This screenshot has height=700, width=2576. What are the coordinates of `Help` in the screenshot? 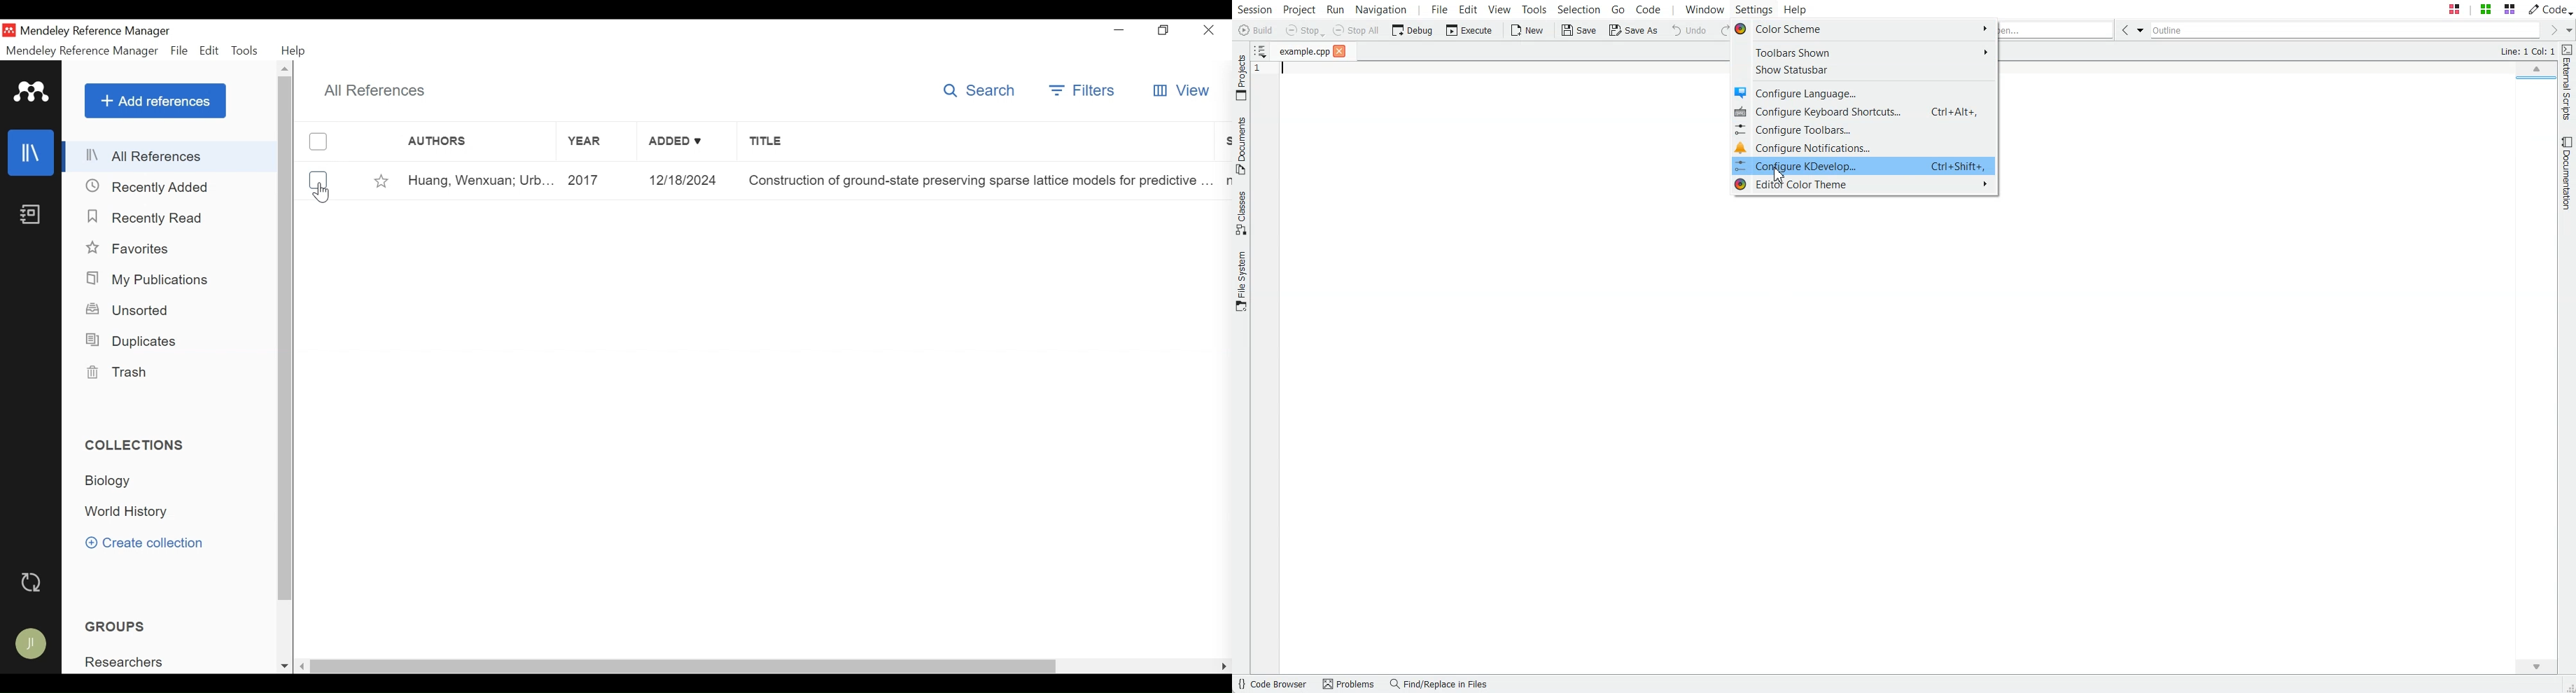 It's located at (294, 51).